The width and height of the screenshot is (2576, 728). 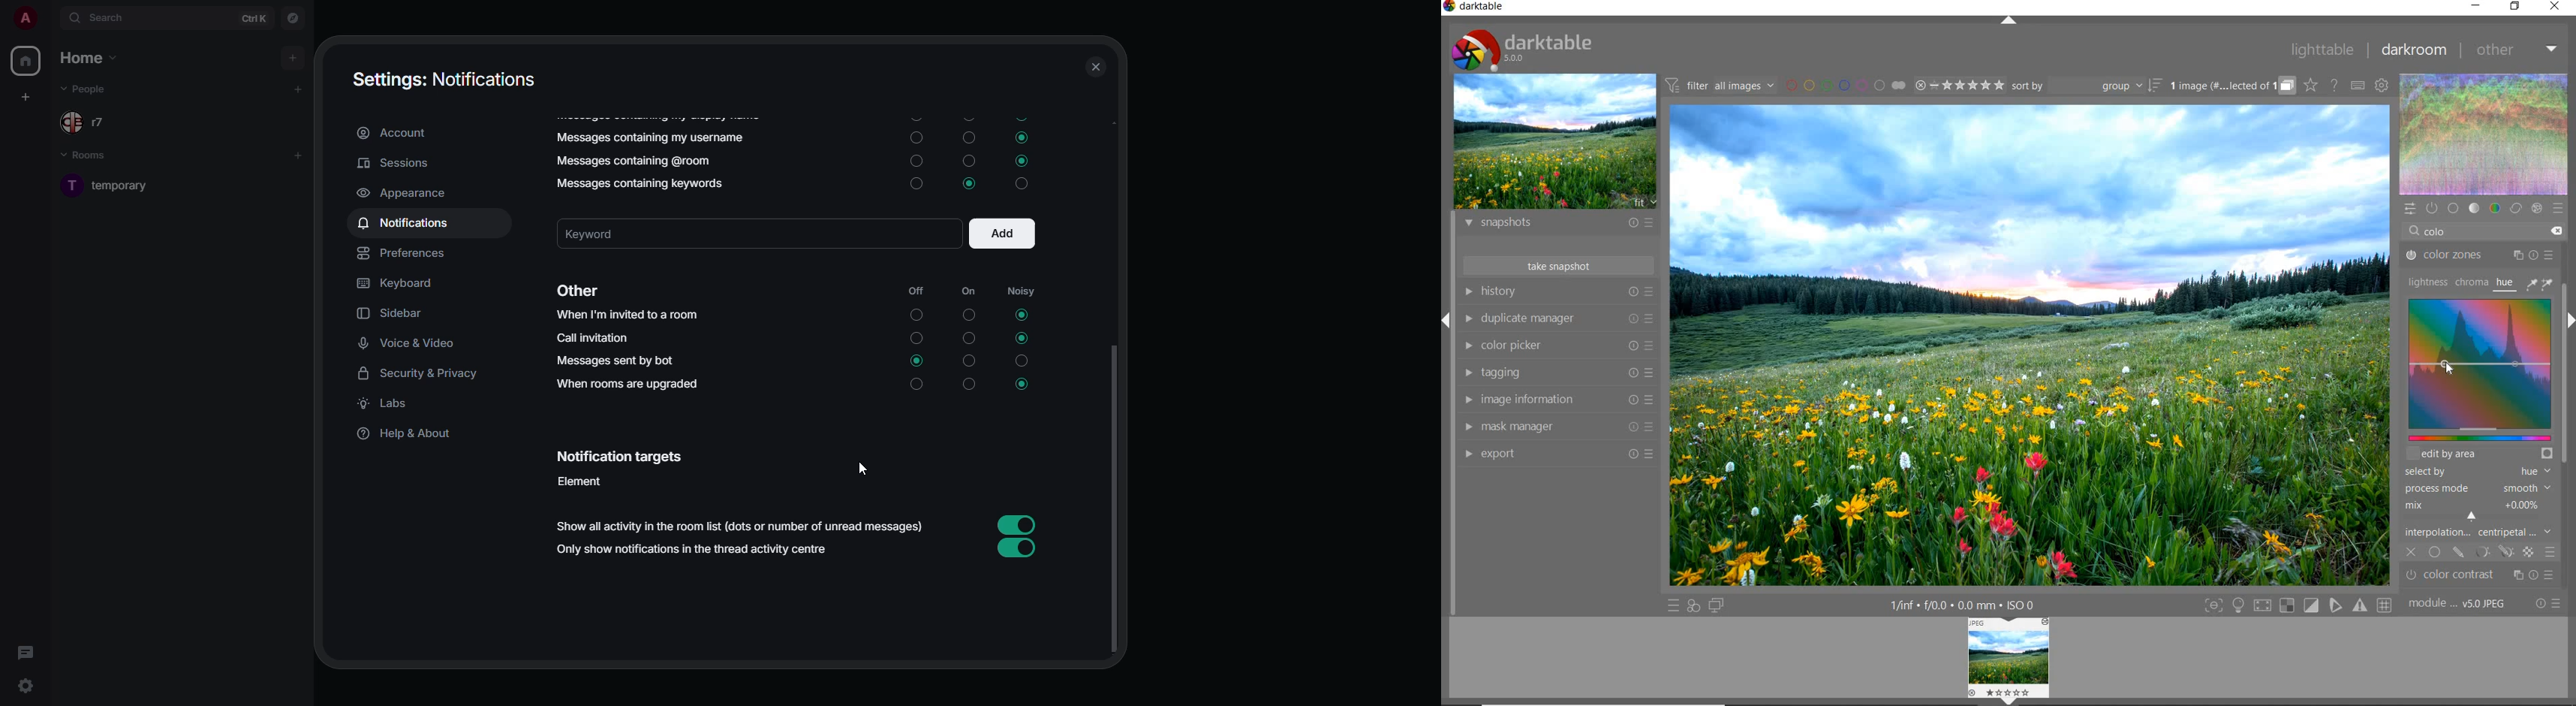 I want to click on graduated density, so click(x=2478, y=576).